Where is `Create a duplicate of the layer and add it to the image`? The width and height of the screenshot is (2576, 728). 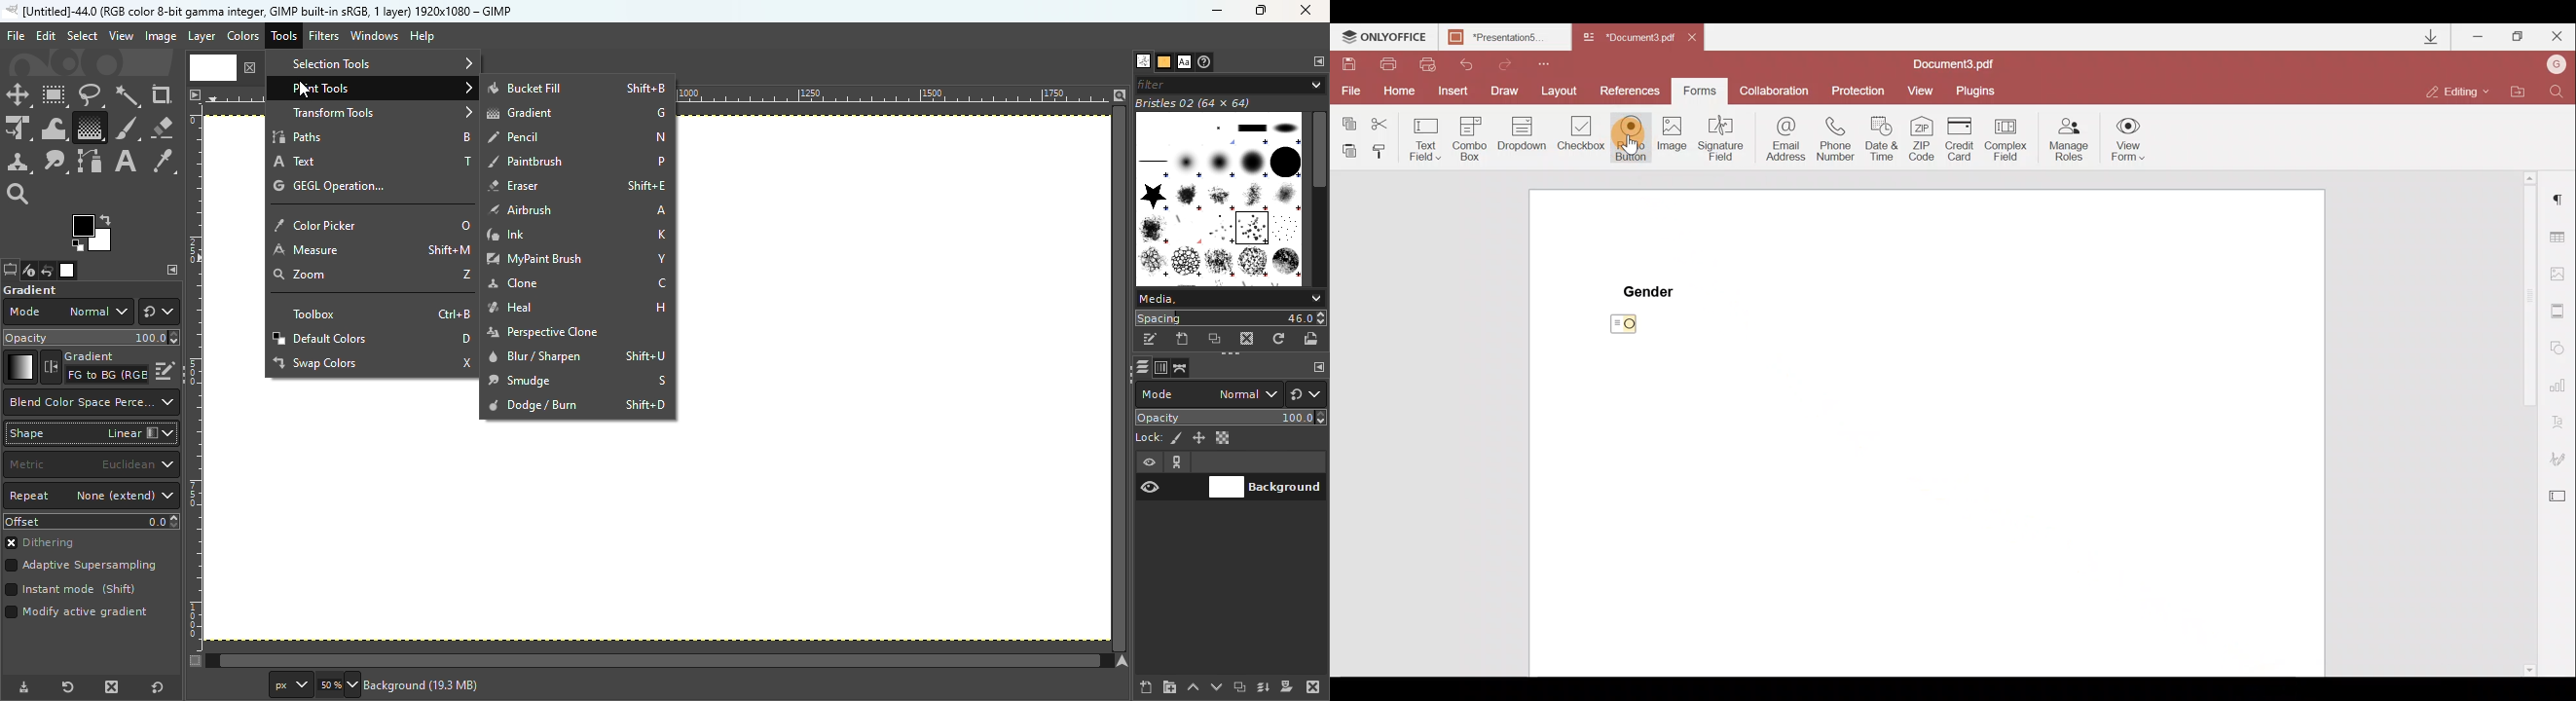 Create a duplicate of the layer and add it to the image is located at coordinates (1238, 688).